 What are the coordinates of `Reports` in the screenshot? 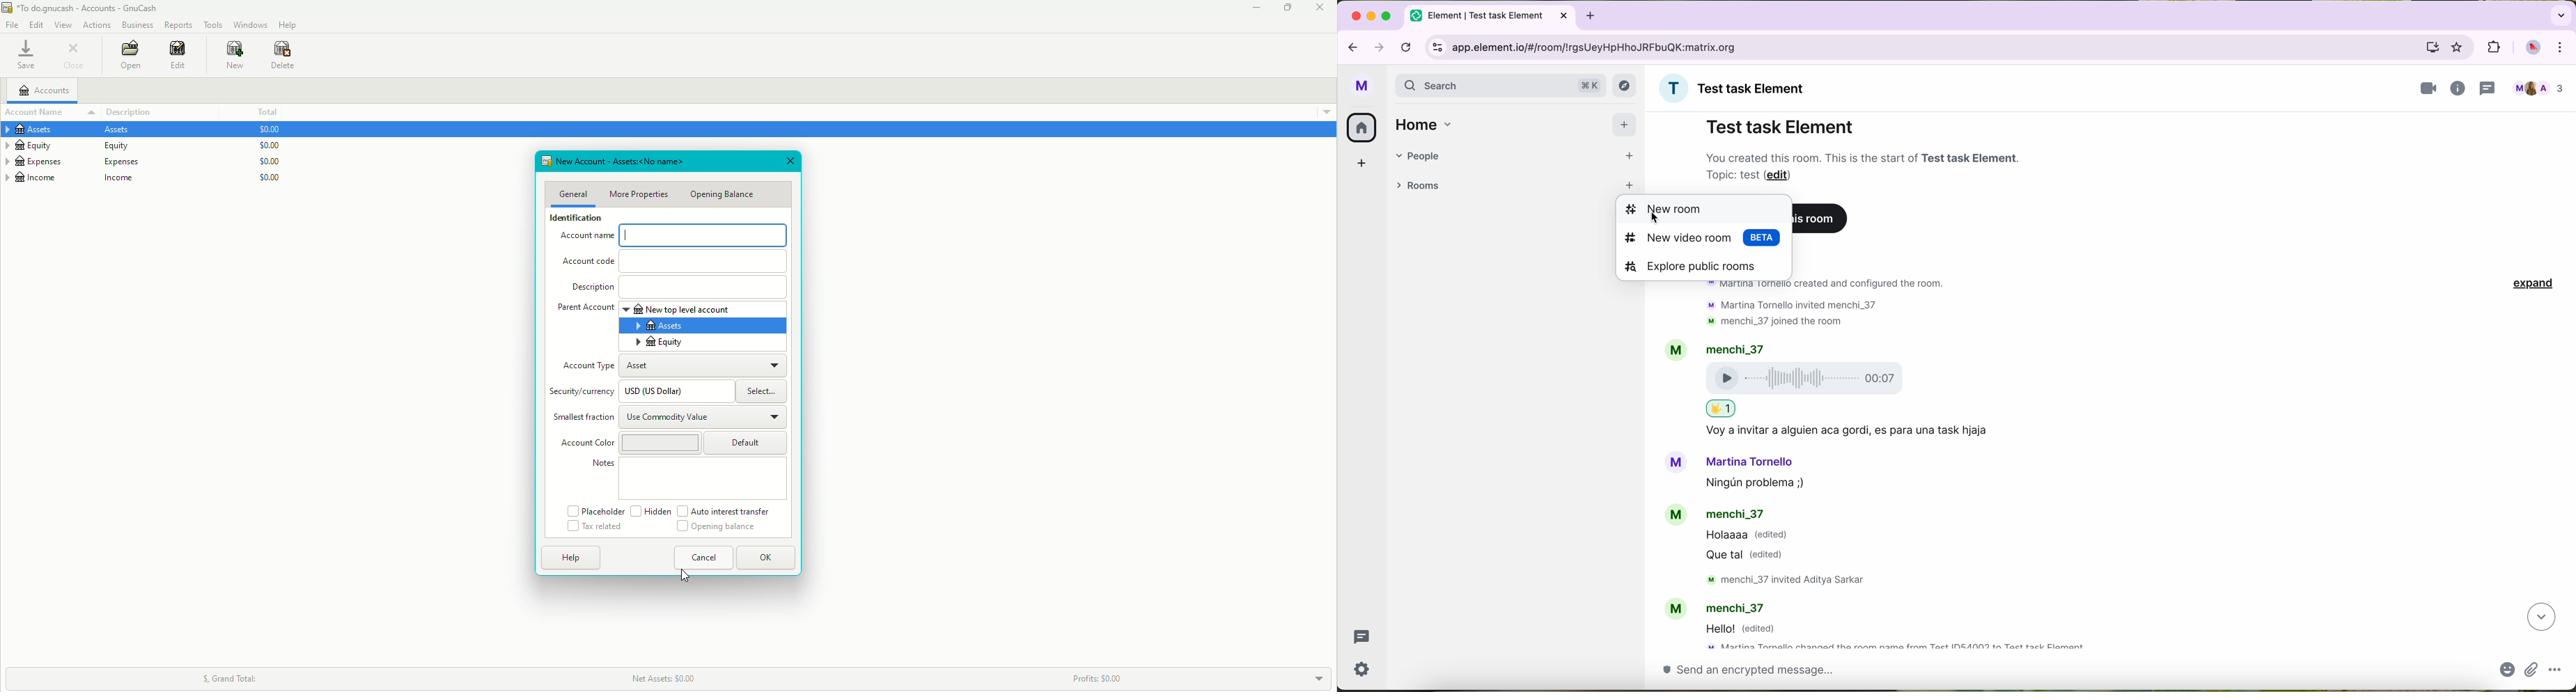 It's located at (178, 25).